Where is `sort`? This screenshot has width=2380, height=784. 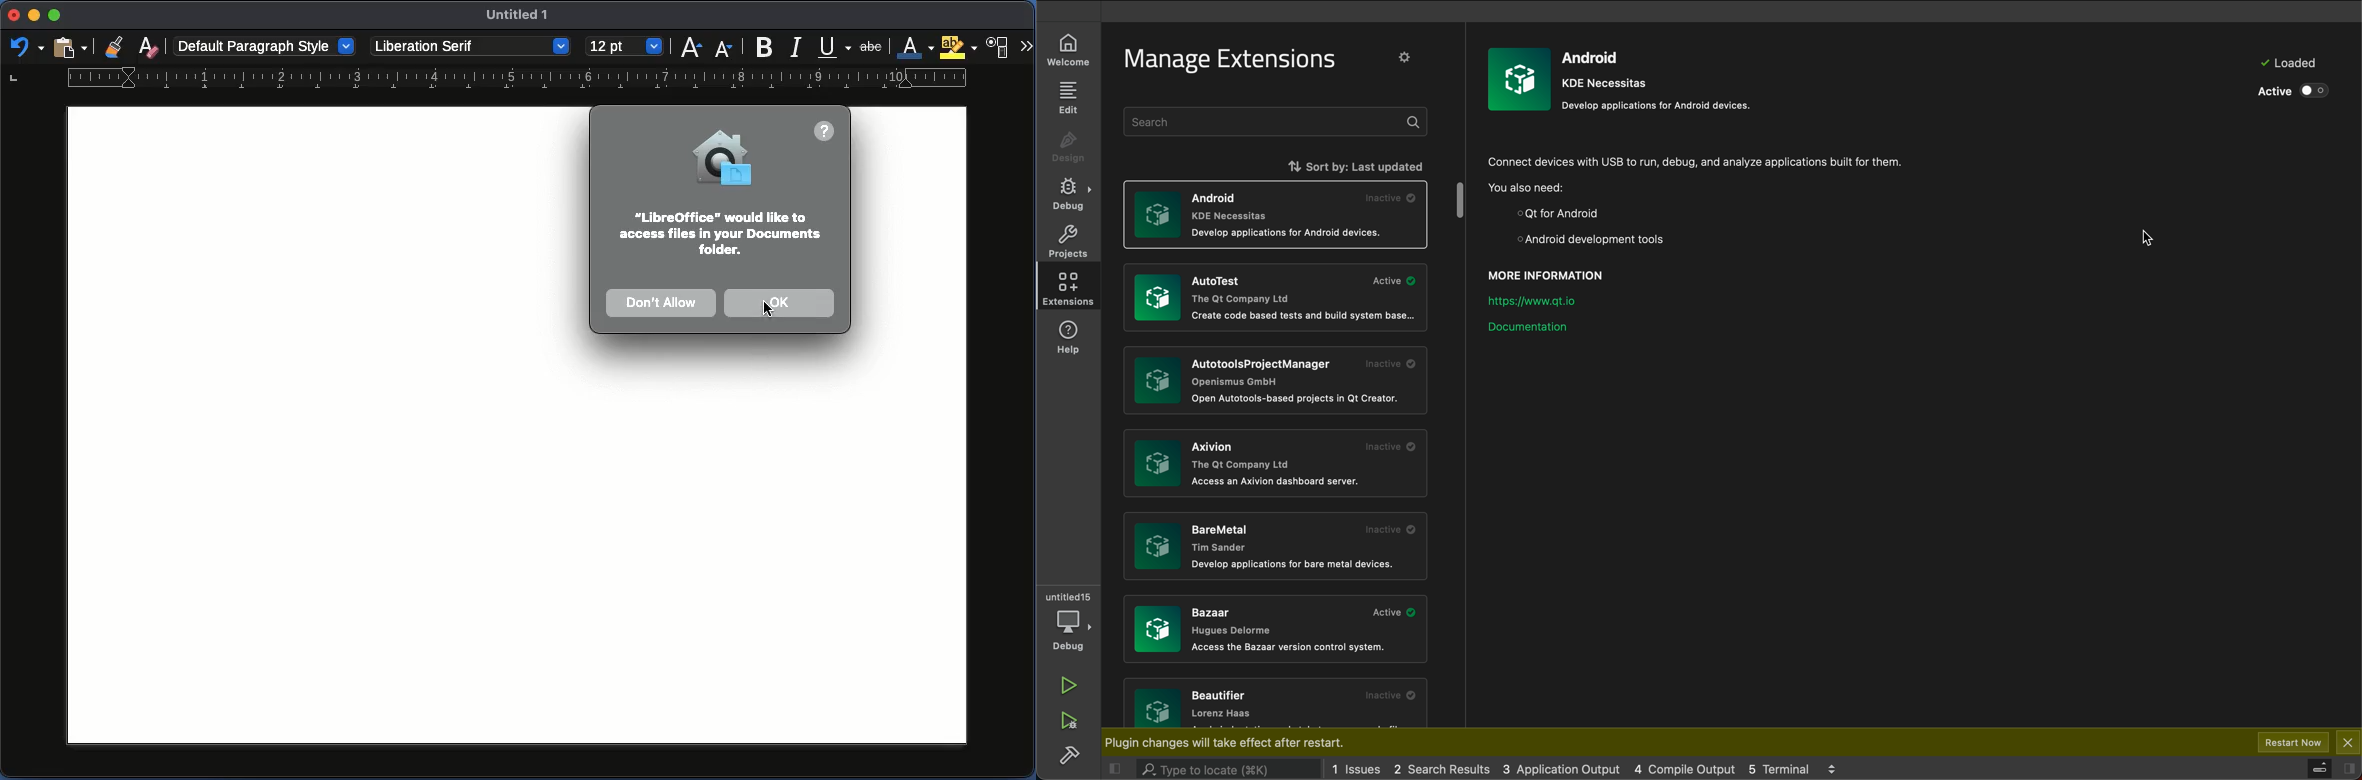
sort is located at coordinates (1321, 165).